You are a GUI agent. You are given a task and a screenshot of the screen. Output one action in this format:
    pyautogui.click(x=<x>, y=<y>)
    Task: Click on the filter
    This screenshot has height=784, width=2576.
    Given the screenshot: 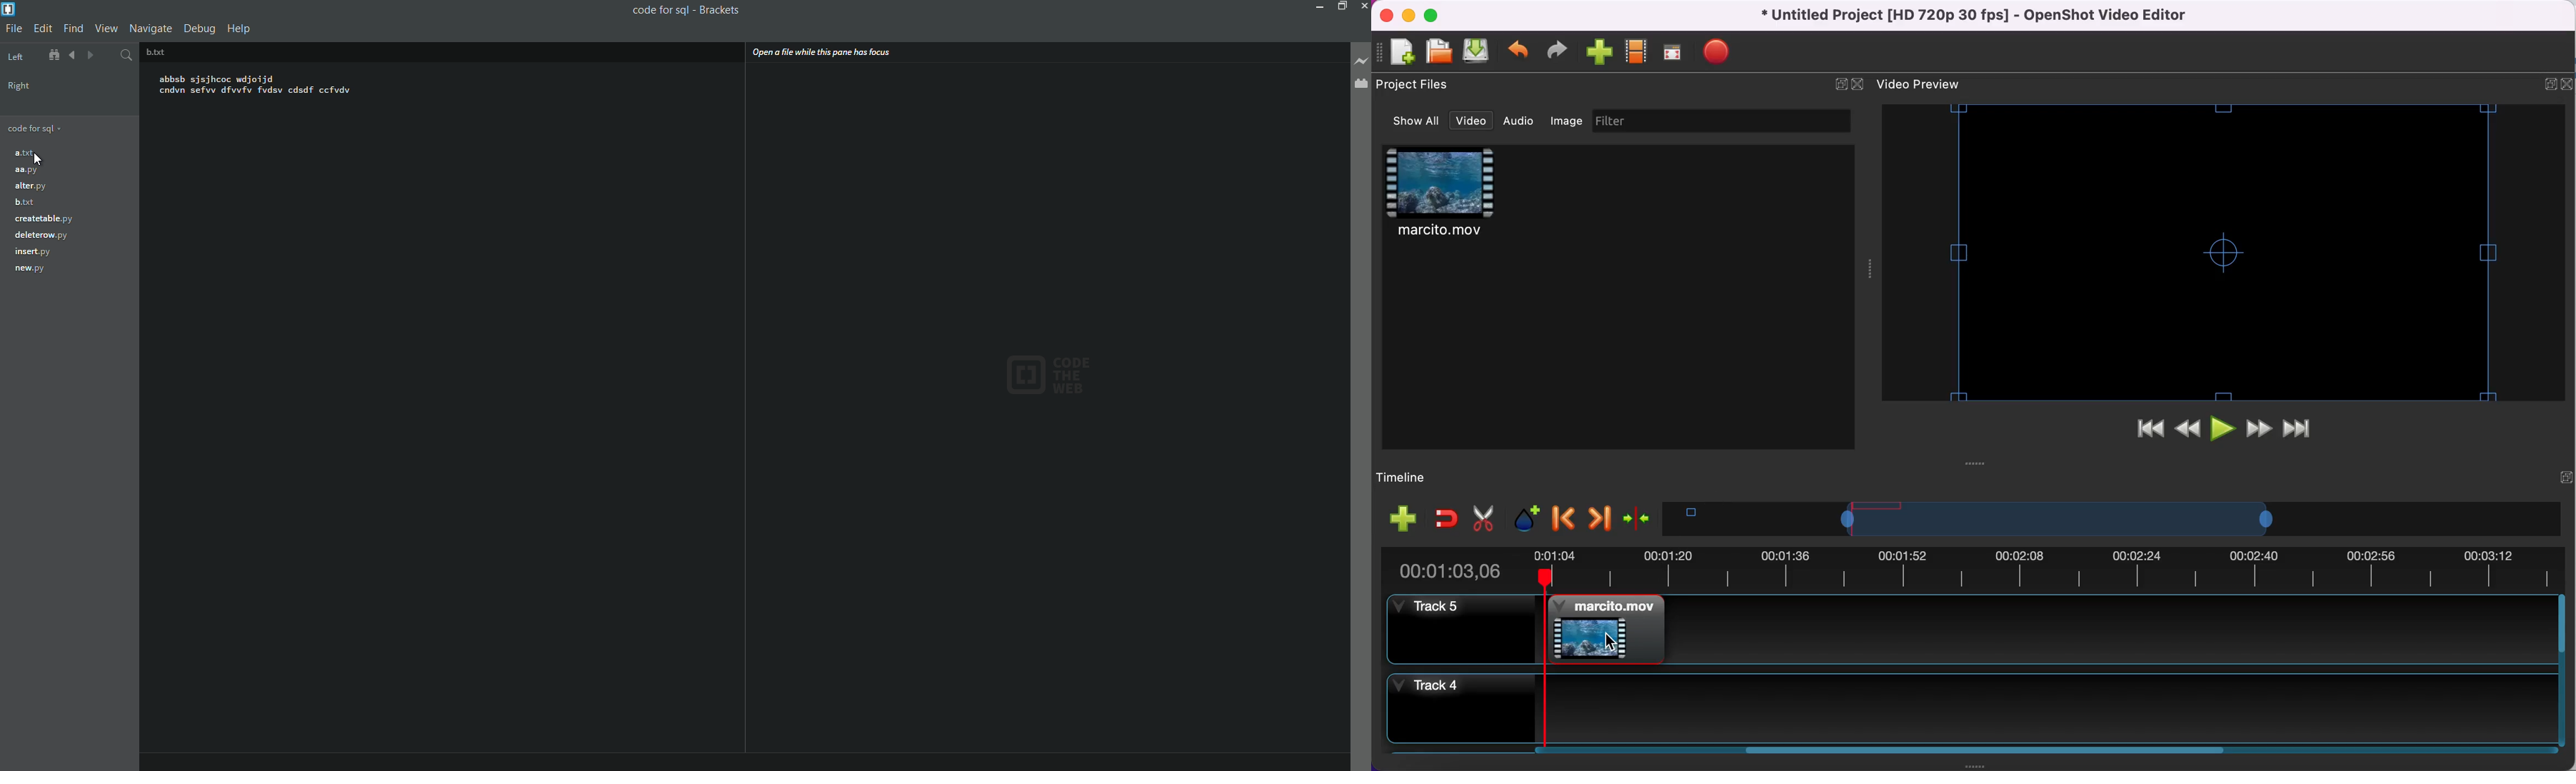 What is the action you would take?
    pyautogui.click(x=1722, y=121)
    